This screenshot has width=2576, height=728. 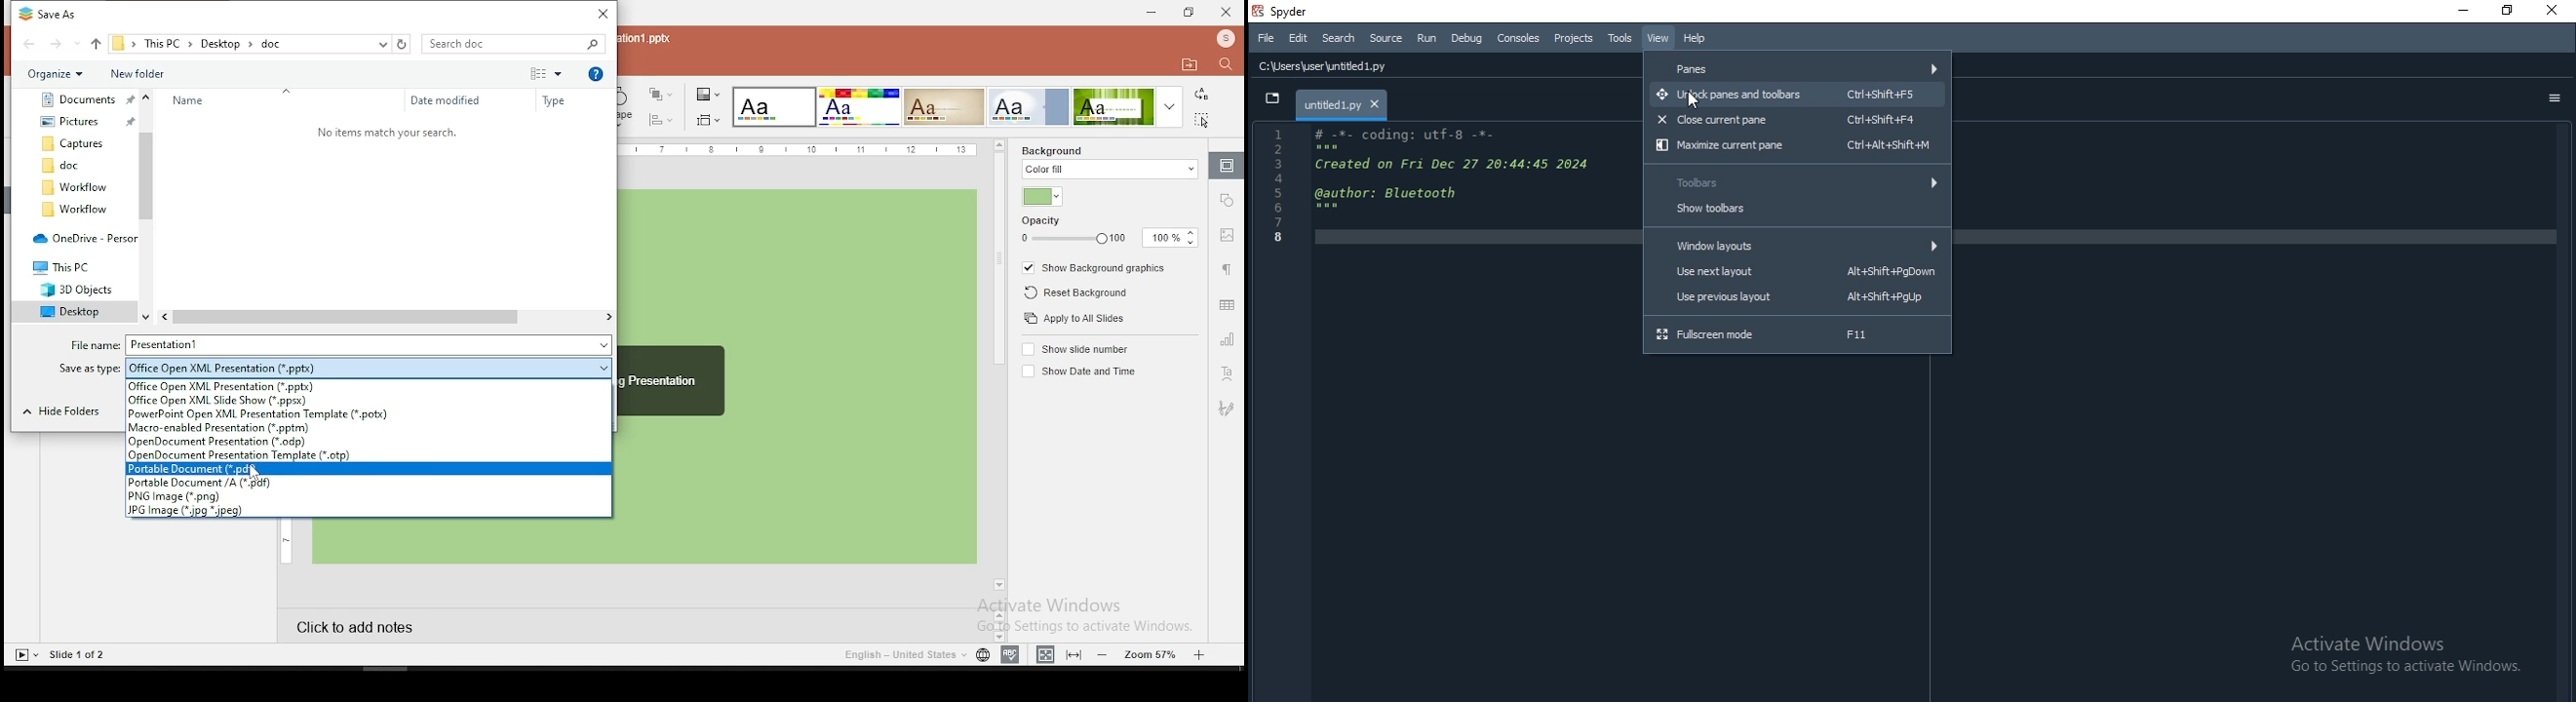 What do you see at coordinates (73, 312) in the screenshot?
I see `Desktop` at bounding box center [73, 312].